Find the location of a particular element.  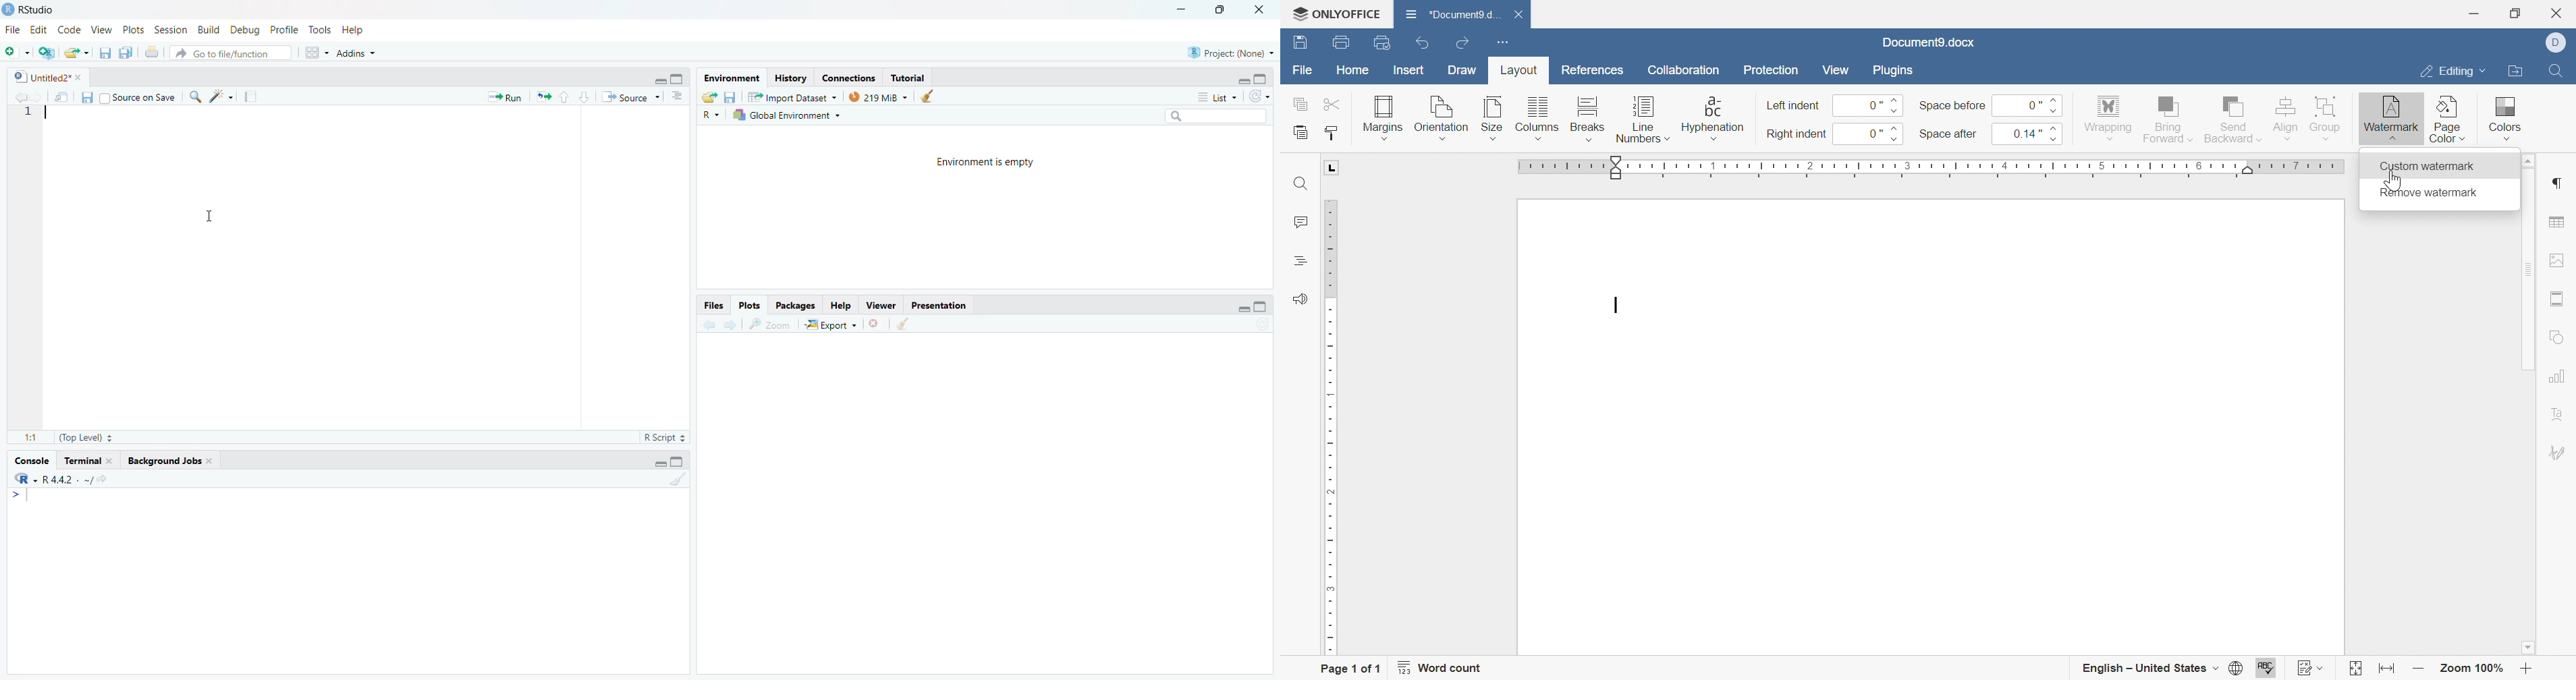

Print is located at coordinates (153, 52).